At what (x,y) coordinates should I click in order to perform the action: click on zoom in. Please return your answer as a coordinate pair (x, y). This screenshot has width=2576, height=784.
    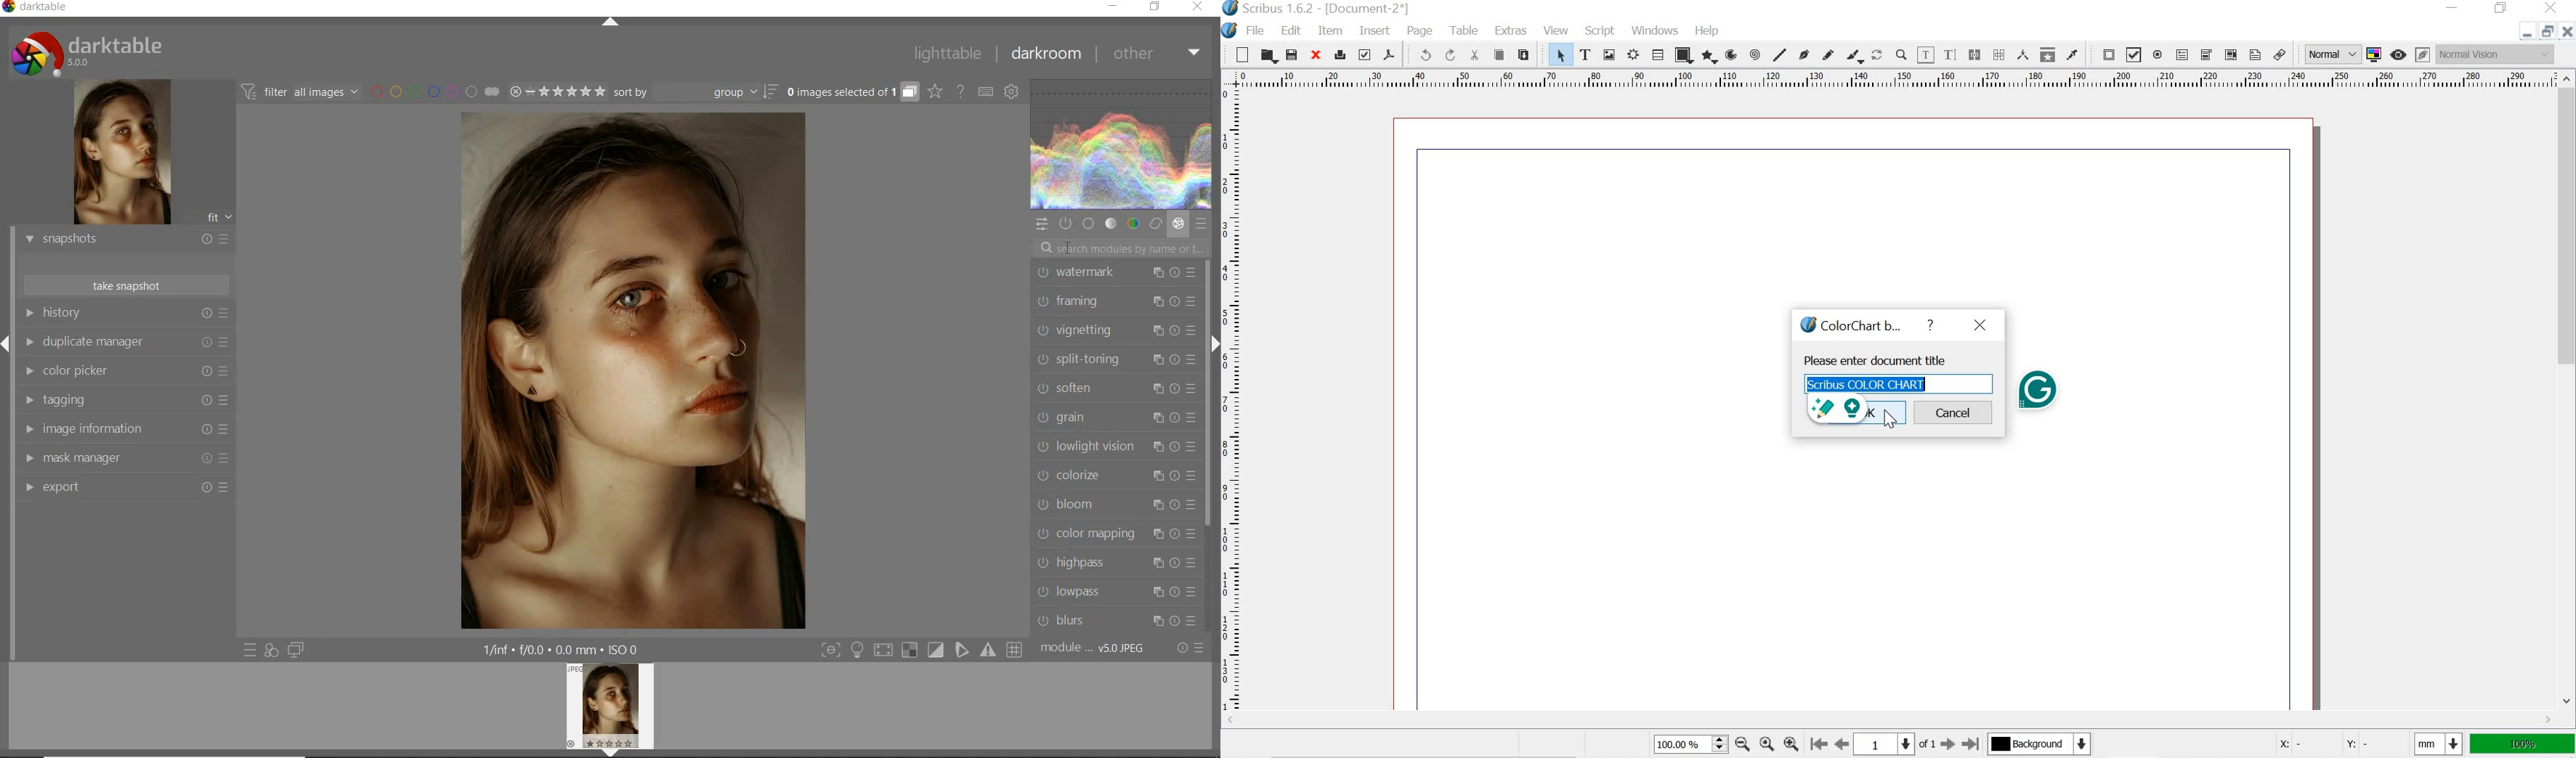
    Looking at the image, I should click on (1790, 743).